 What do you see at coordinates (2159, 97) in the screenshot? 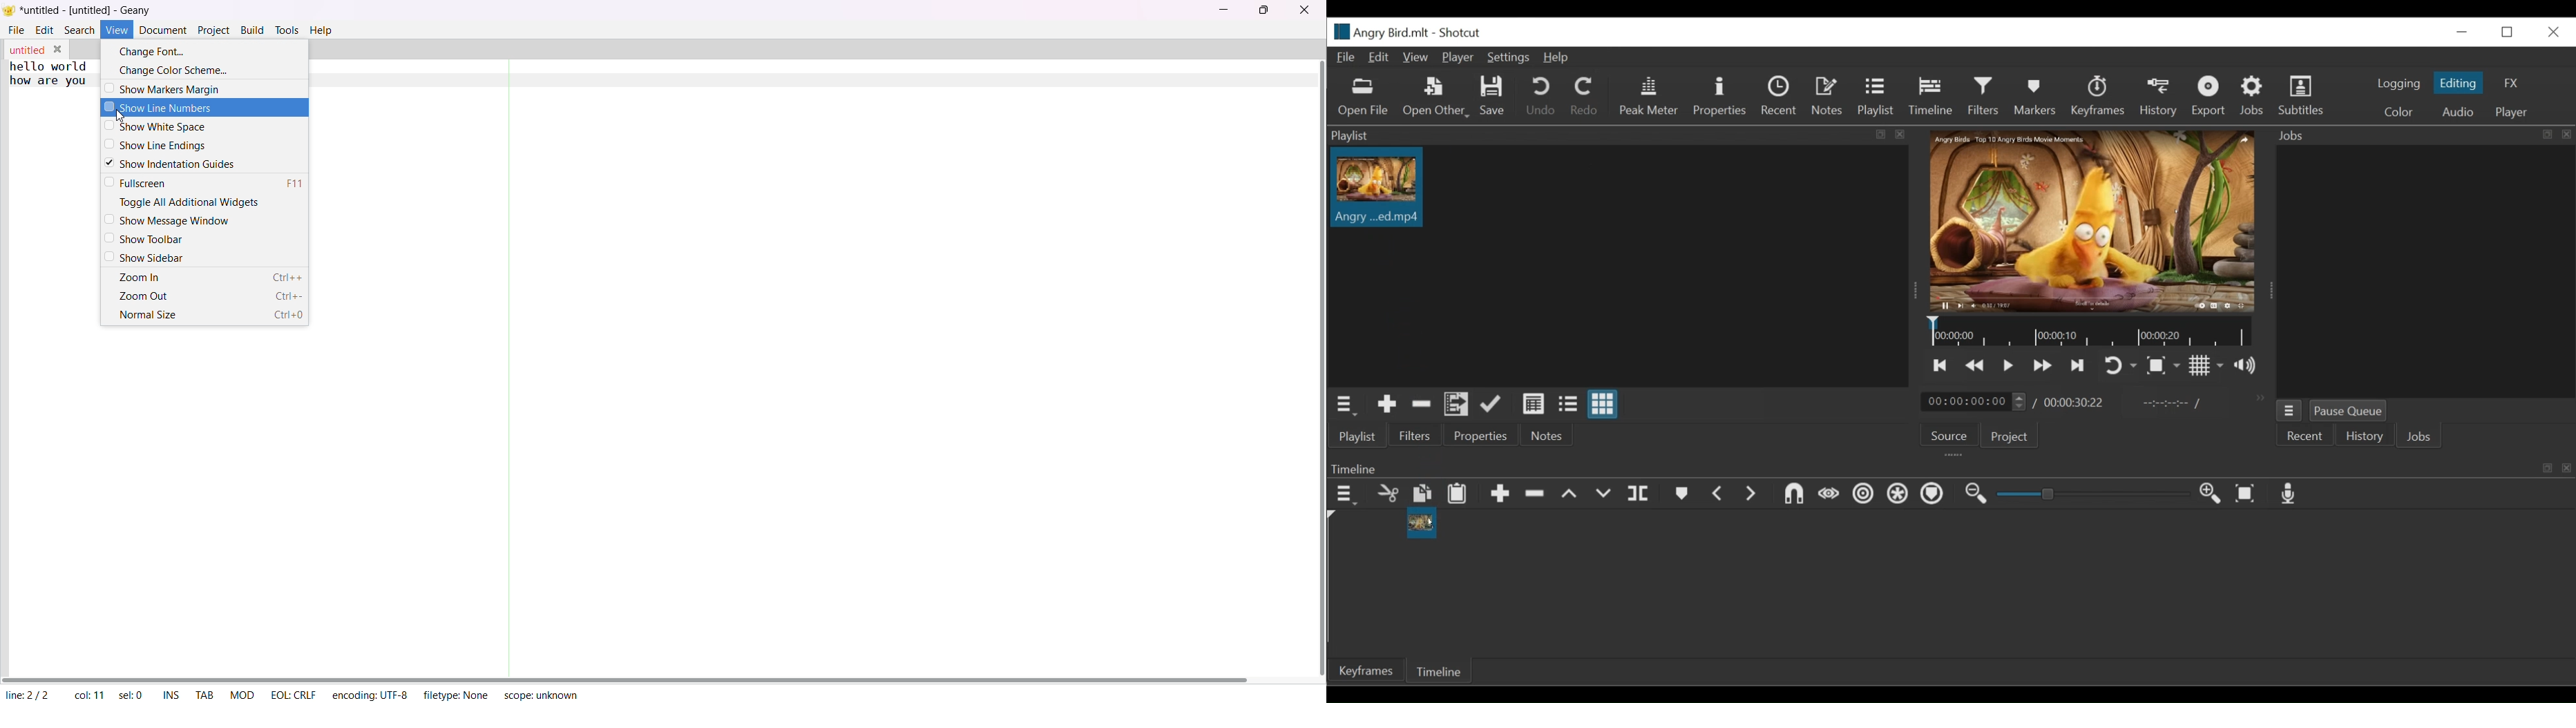
I see `History` at bounding box center [2159, 97].